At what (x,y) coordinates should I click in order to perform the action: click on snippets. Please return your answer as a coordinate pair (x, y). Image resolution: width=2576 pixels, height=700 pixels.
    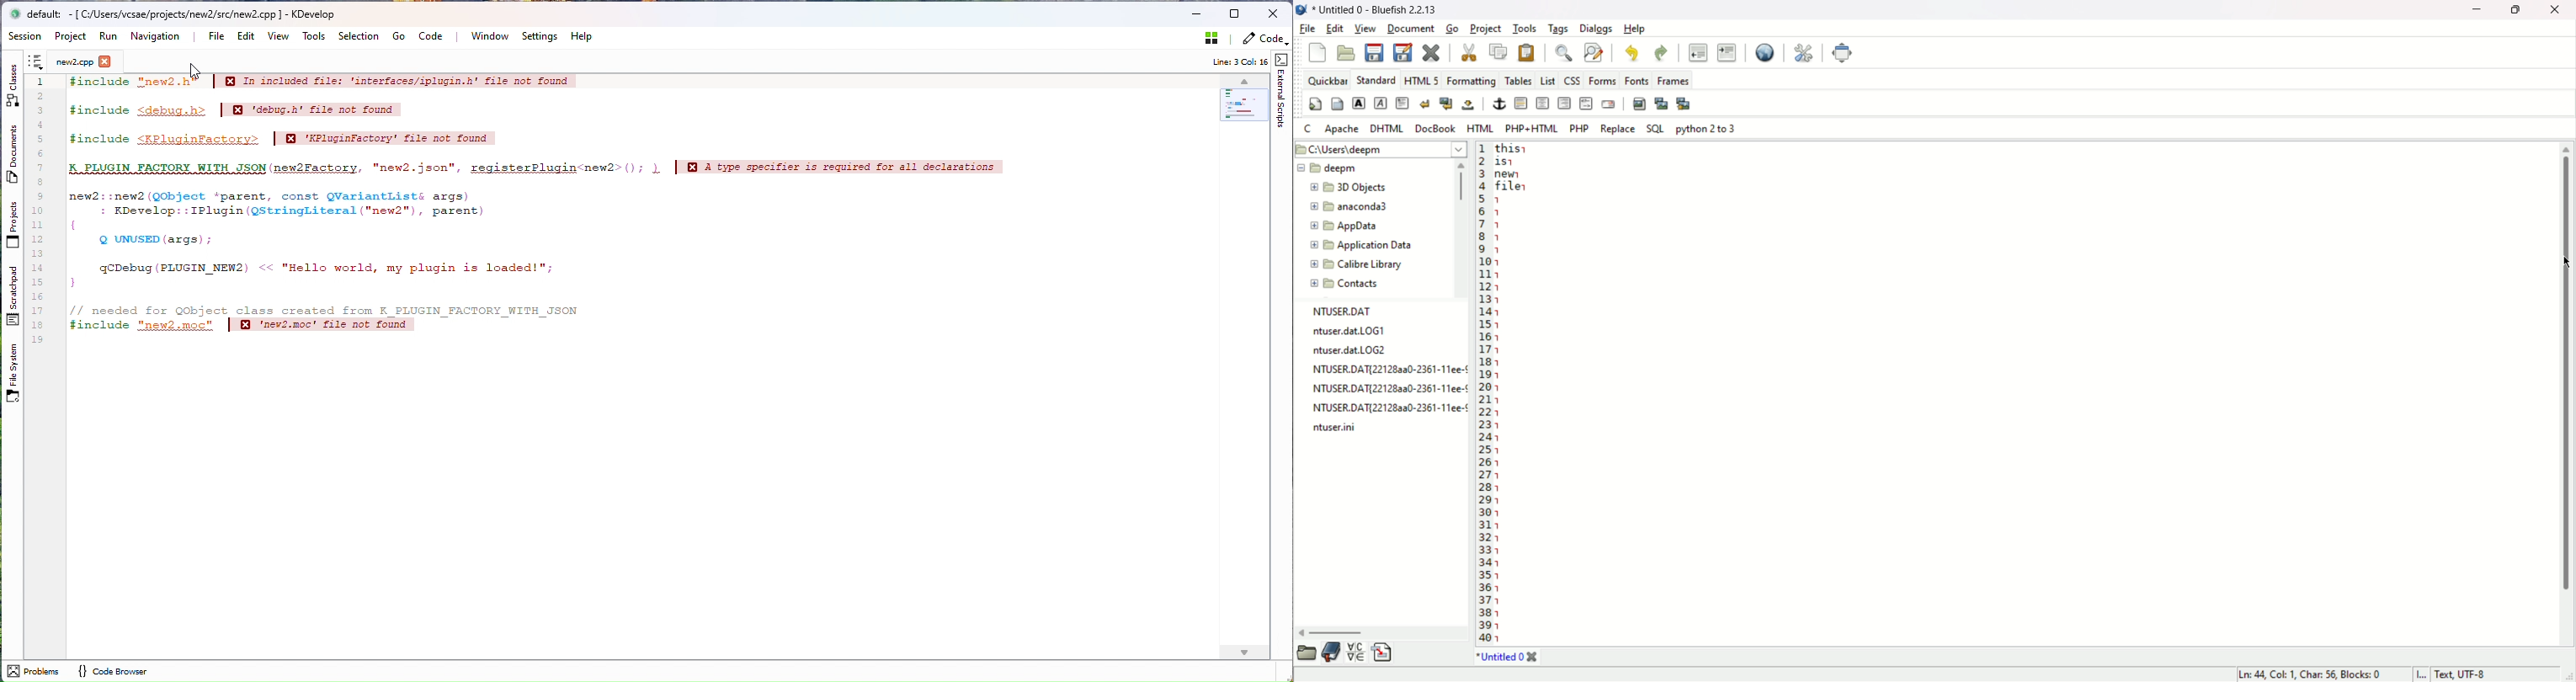
    Looking at the image, I should click on (1383, 653).